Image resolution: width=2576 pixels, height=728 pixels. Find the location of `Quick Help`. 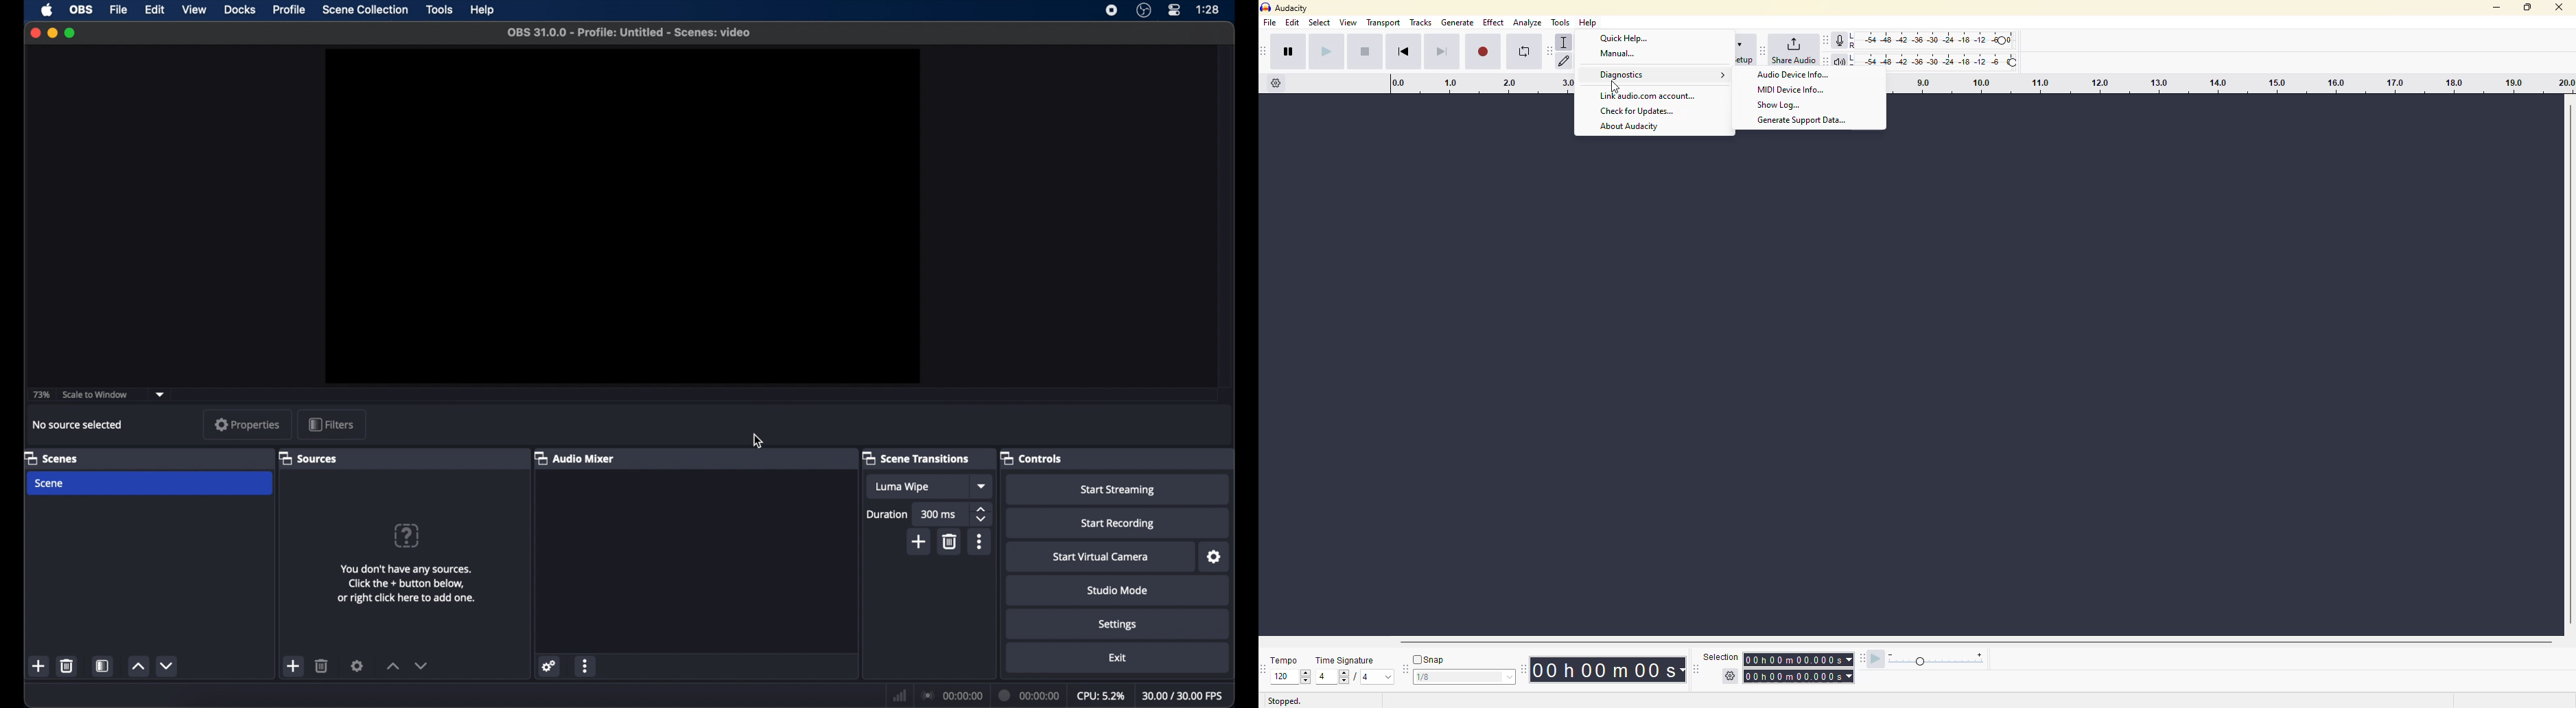

Quick Help is located at coordinates (1628, 38).